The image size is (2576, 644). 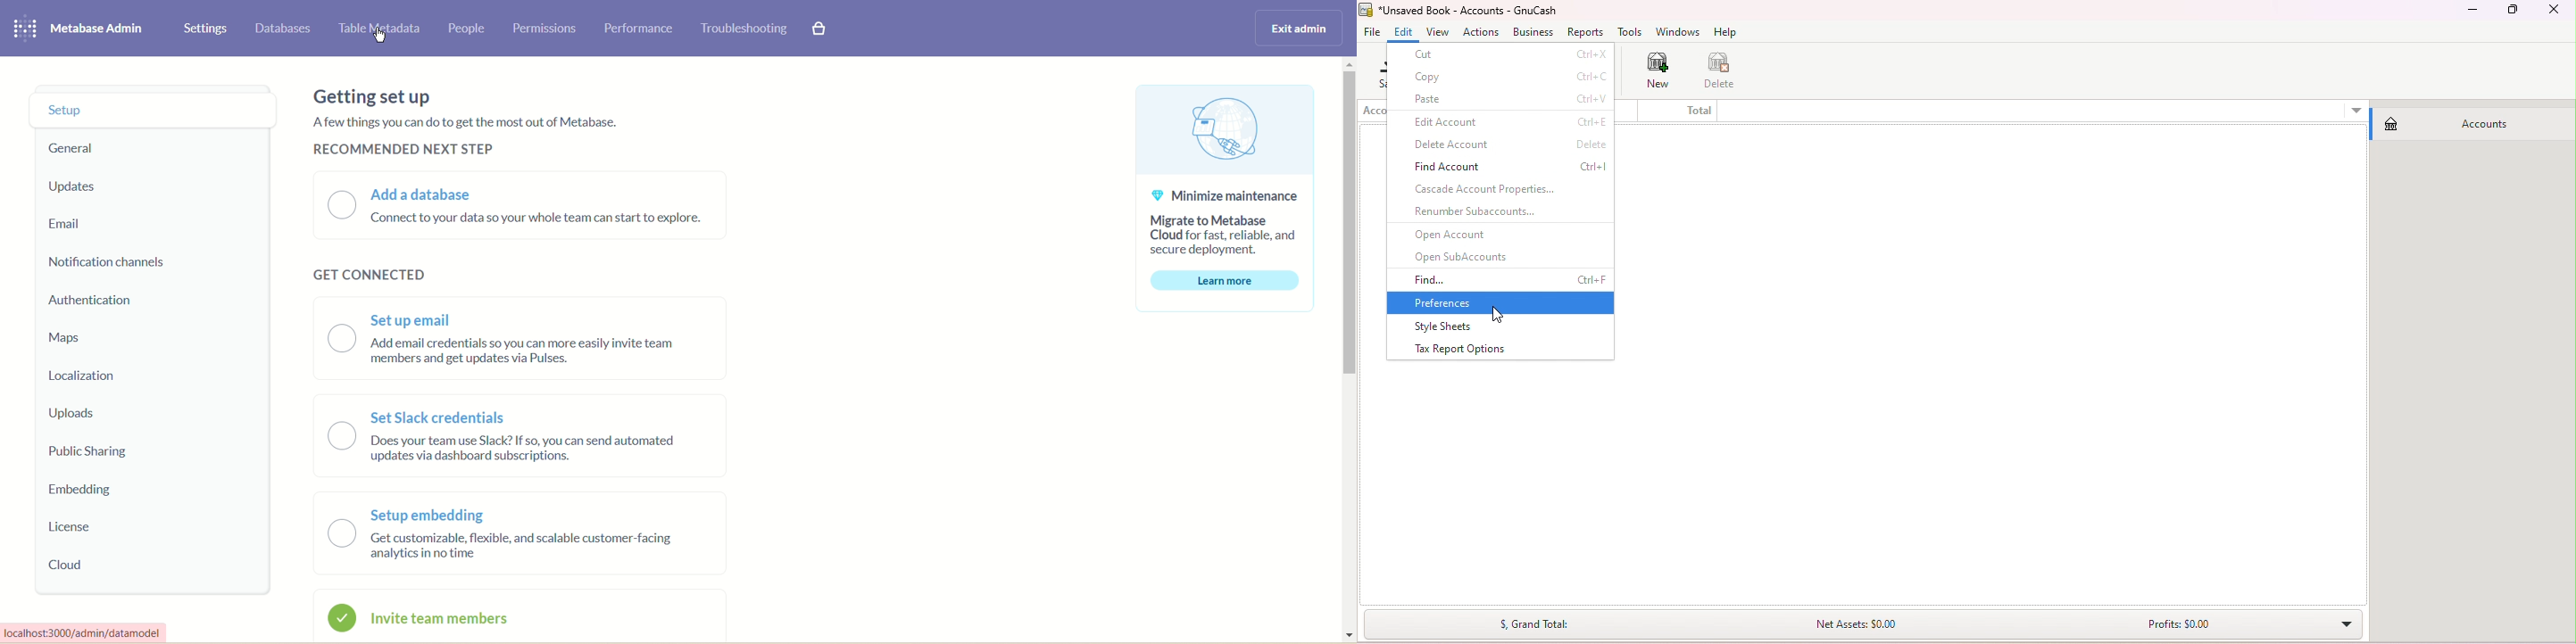 What do you see at coordinates (1403, 31) in the screenshot?
I see `Edit` at bounding box center [1403, 31].